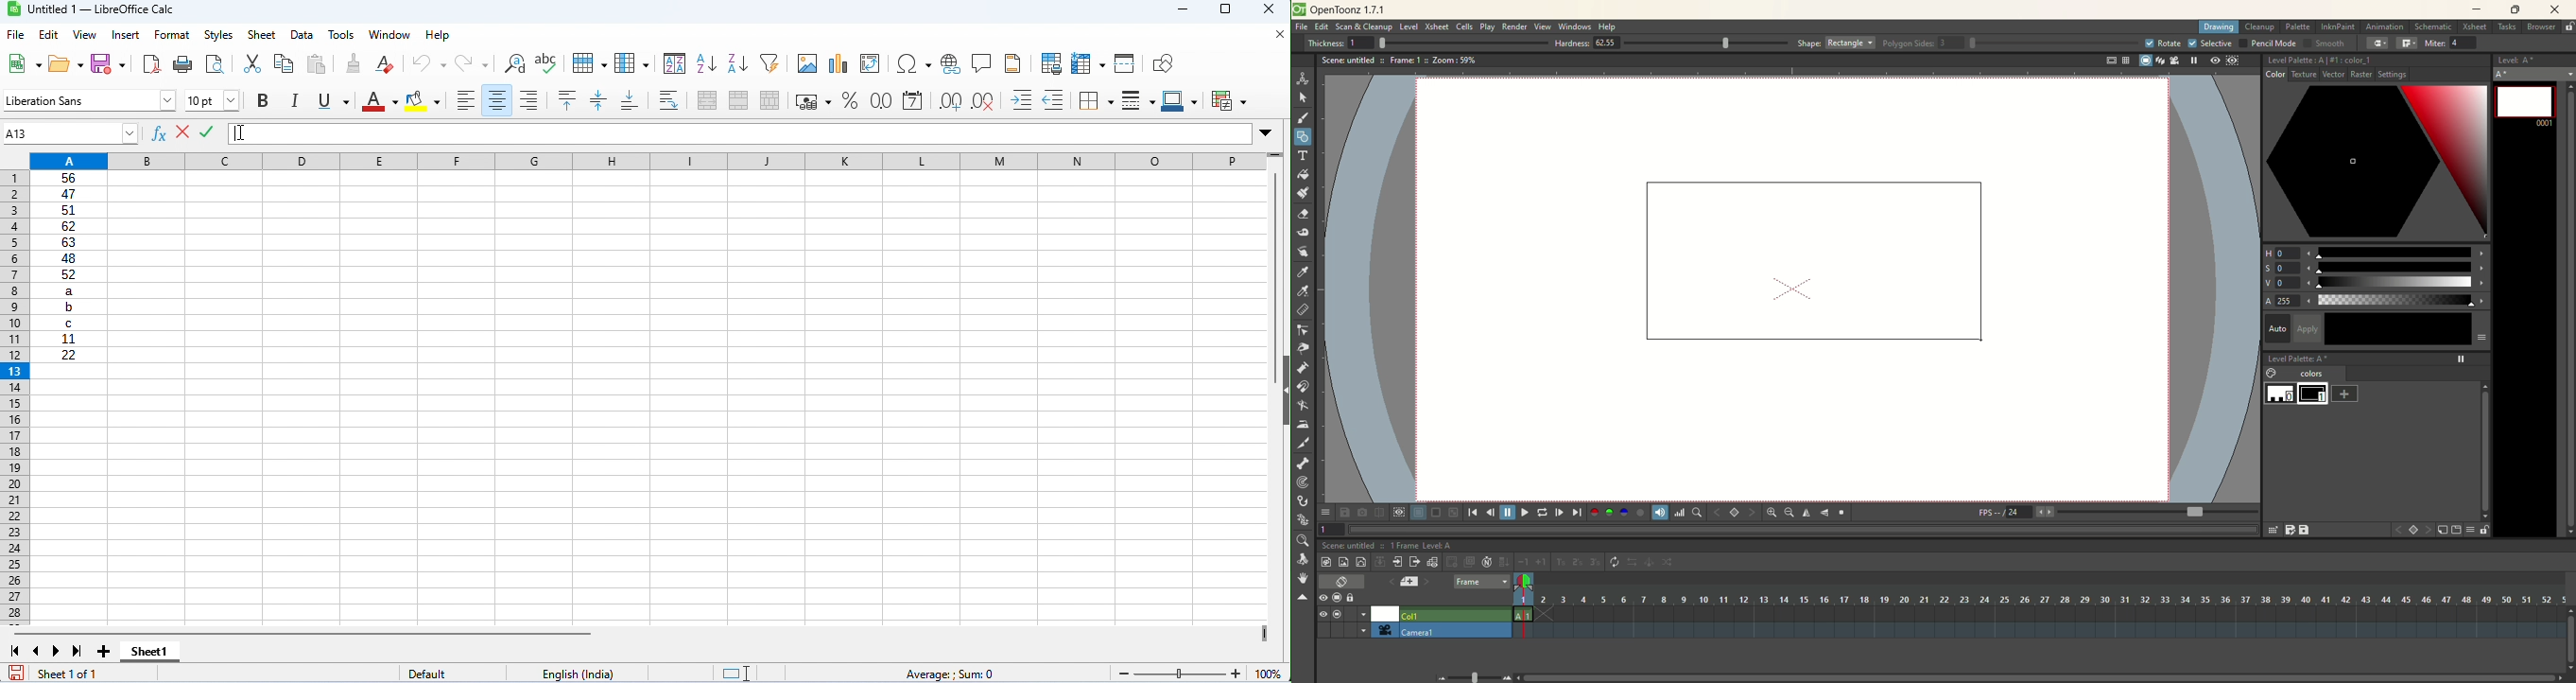 The width and height of the screenshot is (2576, 700). What do you see at coordinates (631, 61) in the screenshot?
I see `column` at bounding box center [631, 61].